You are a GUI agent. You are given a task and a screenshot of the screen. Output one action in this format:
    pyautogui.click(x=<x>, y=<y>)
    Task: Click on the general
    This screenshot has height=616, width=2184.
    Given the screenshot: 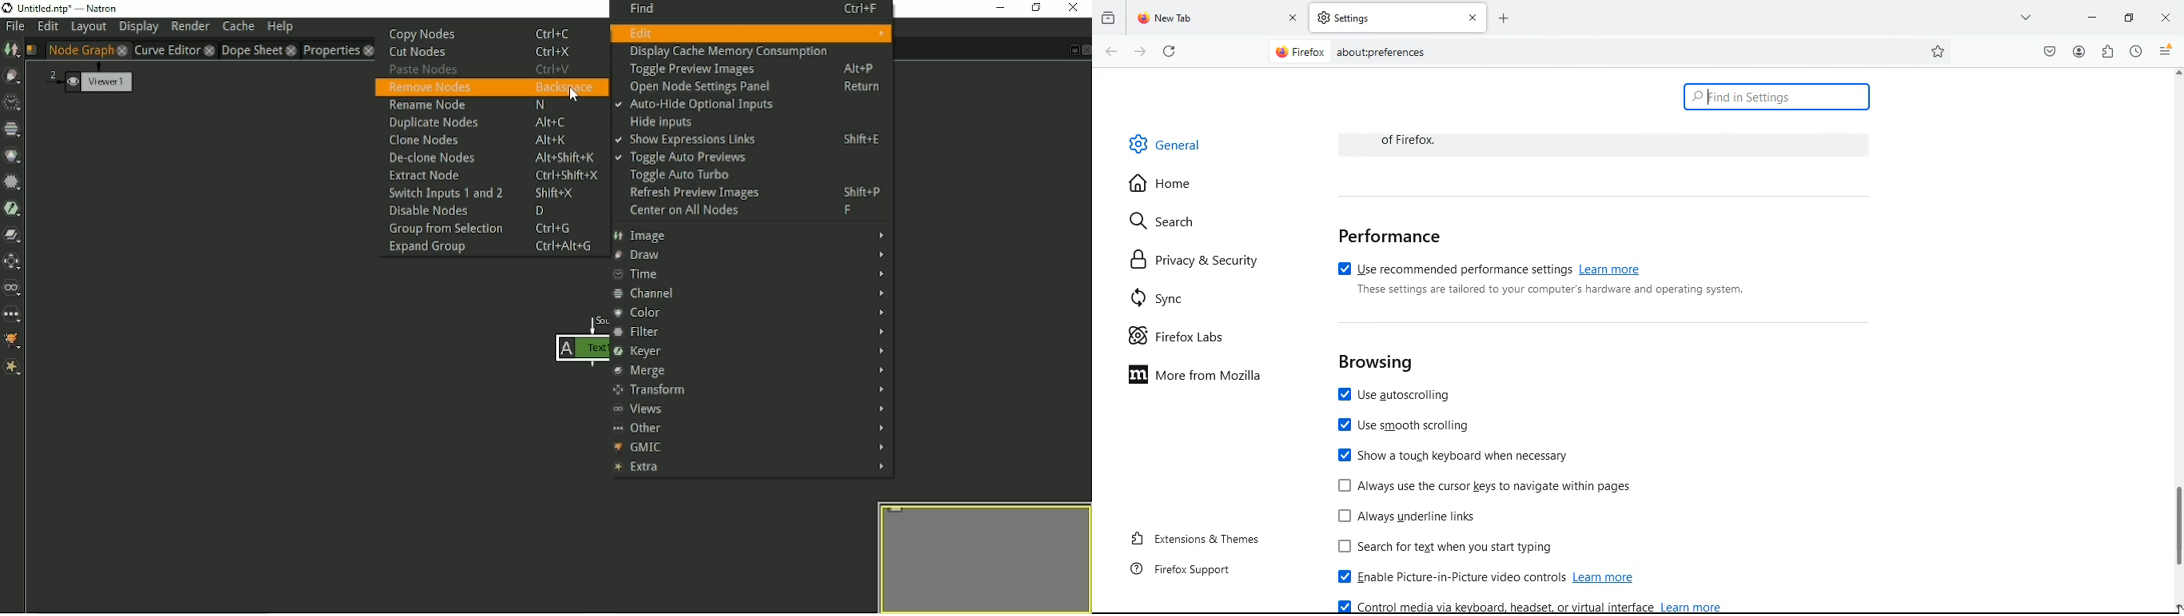 What is the action you would take?
    pyautogui.click(x=1167, y=142)
    